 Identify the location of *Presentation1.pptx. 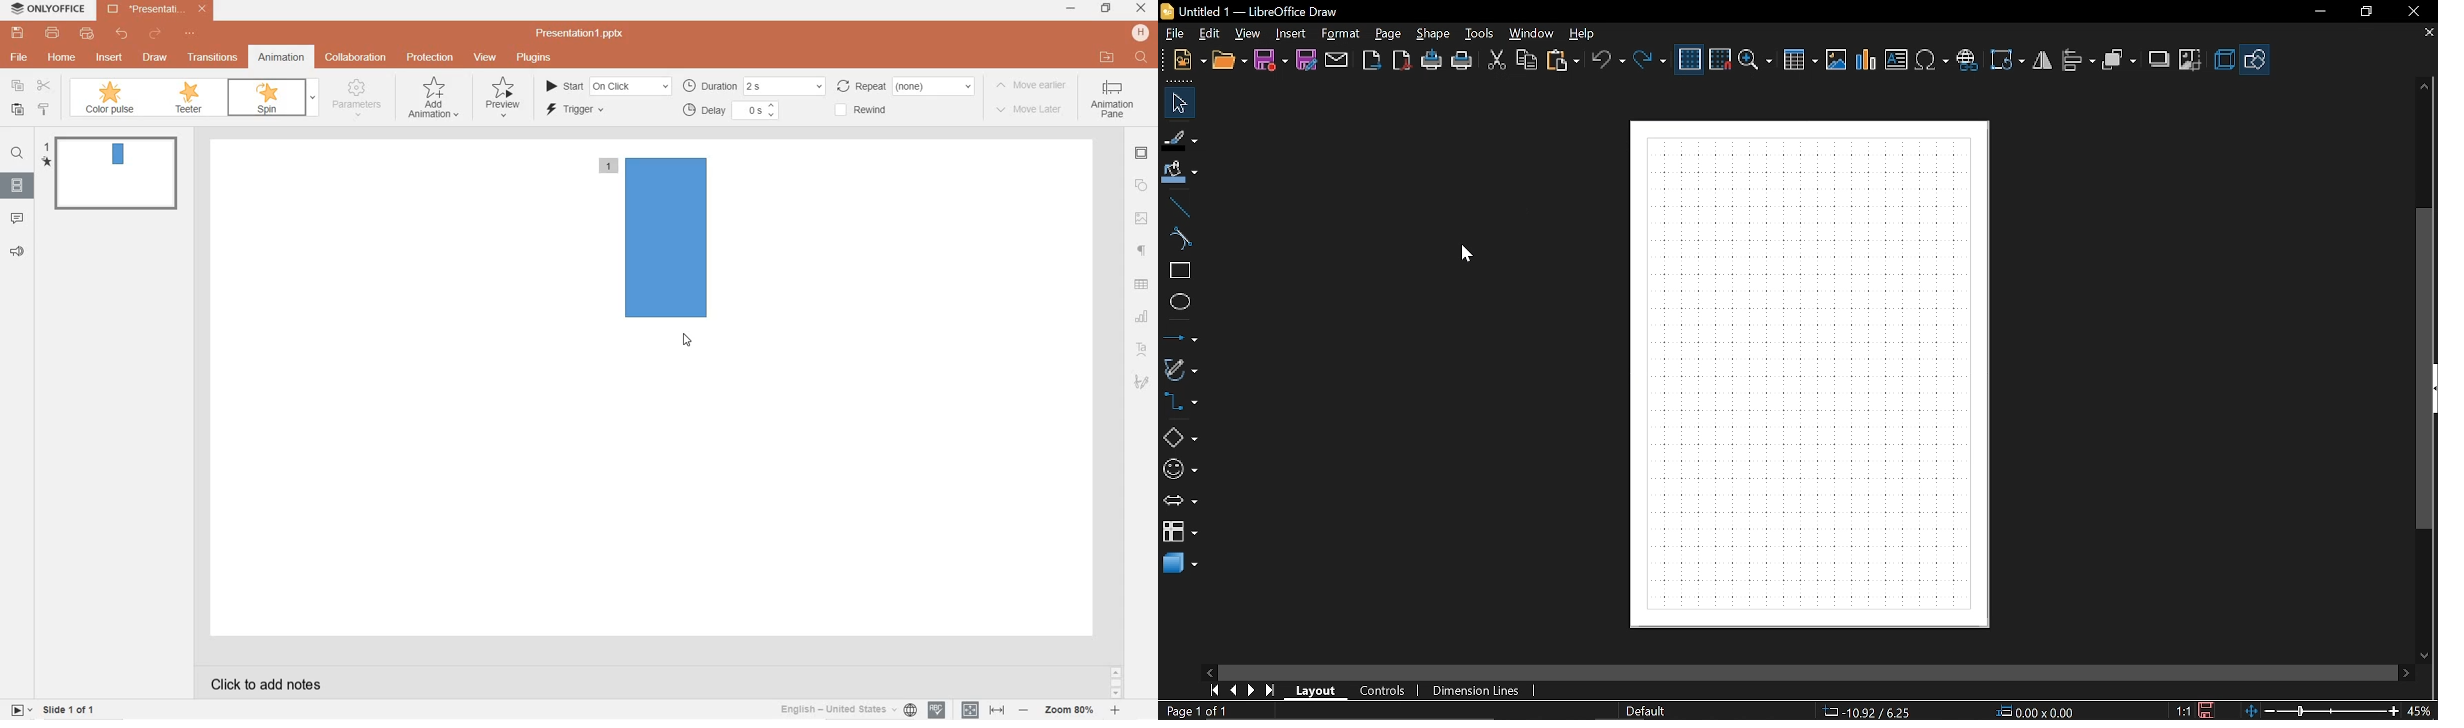
(160, 10).